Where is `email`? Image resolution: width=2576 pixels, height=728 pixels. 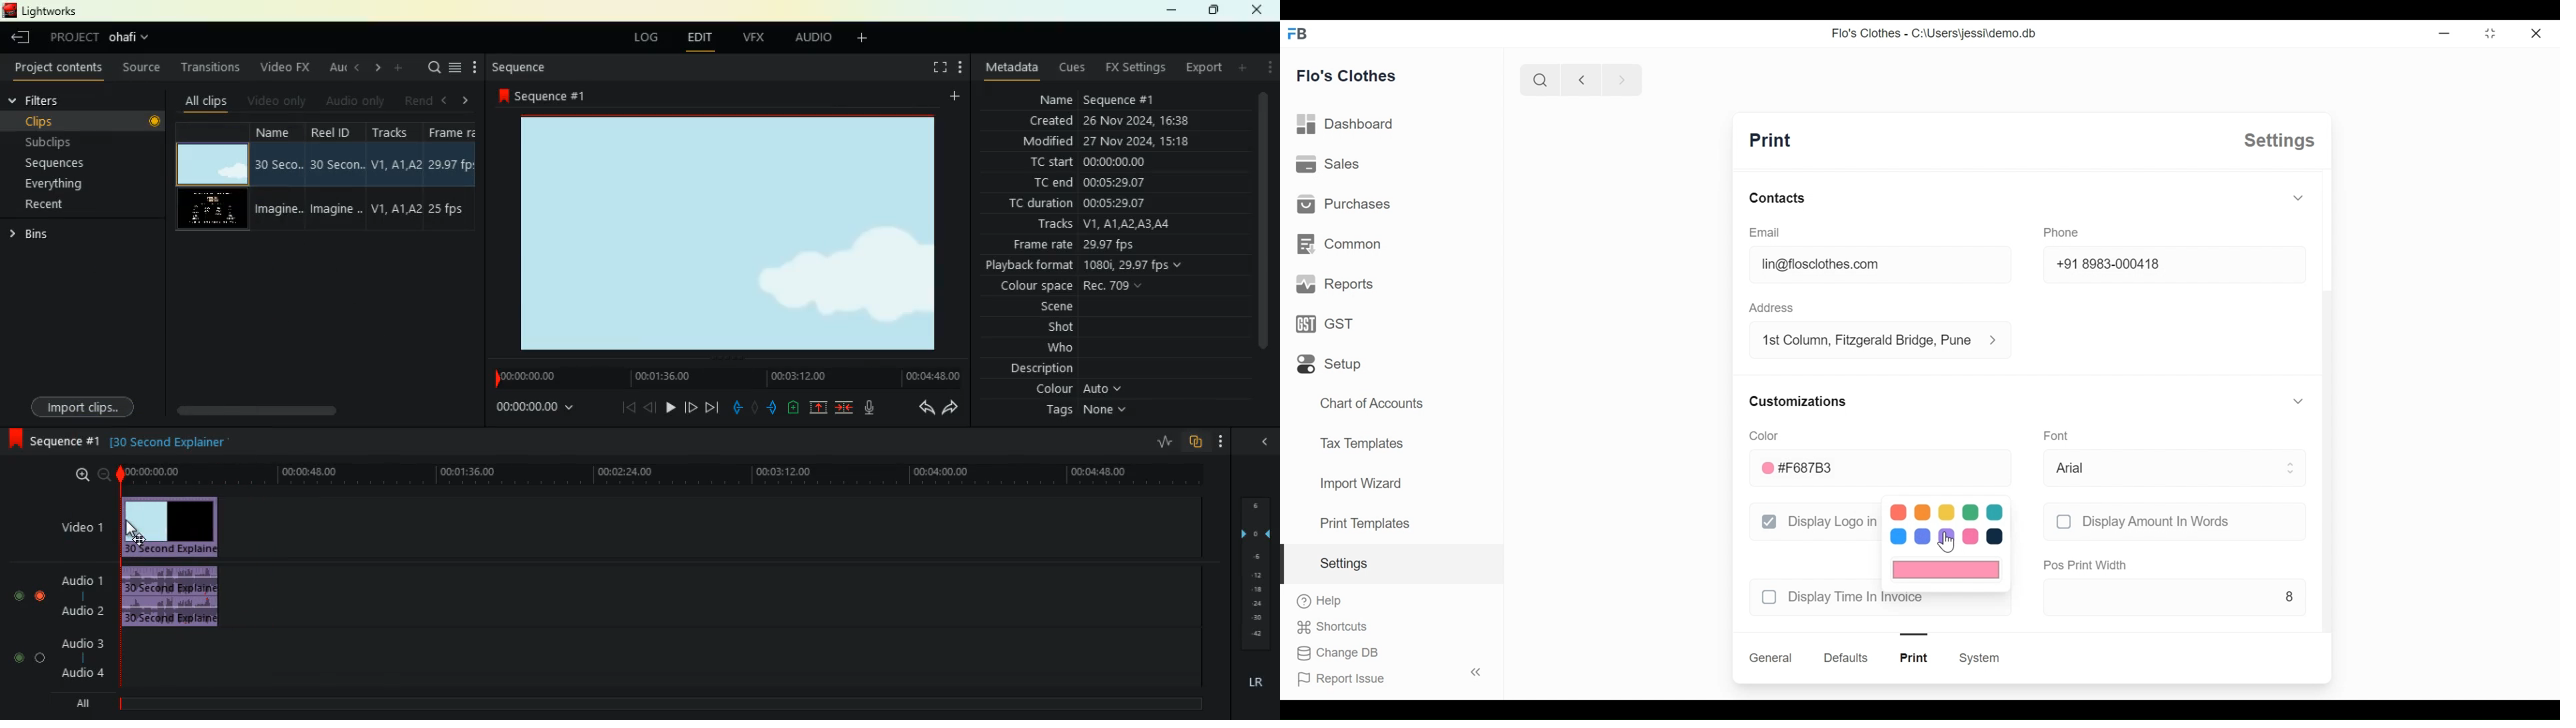
email is located at coordinates (1766, 232).